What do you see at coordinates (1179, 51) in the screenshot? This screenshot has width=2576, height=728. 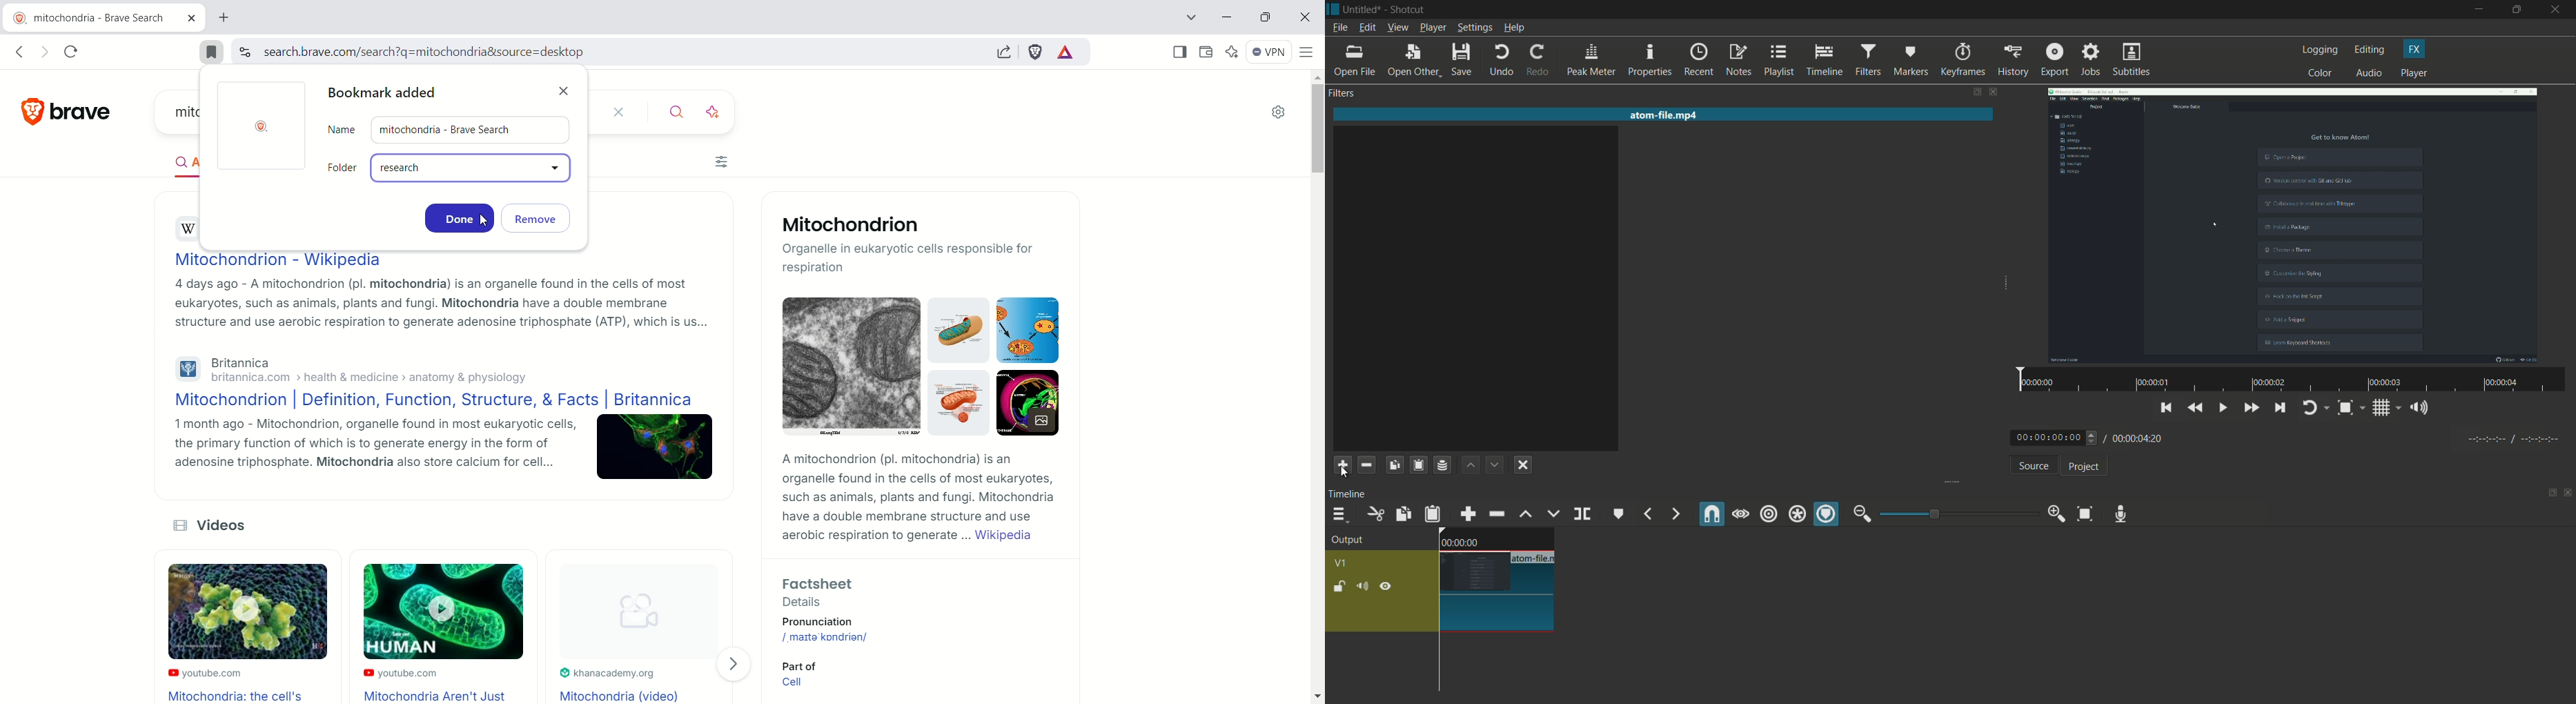 I see `show sidebar` at bounding box center [1179, 51].